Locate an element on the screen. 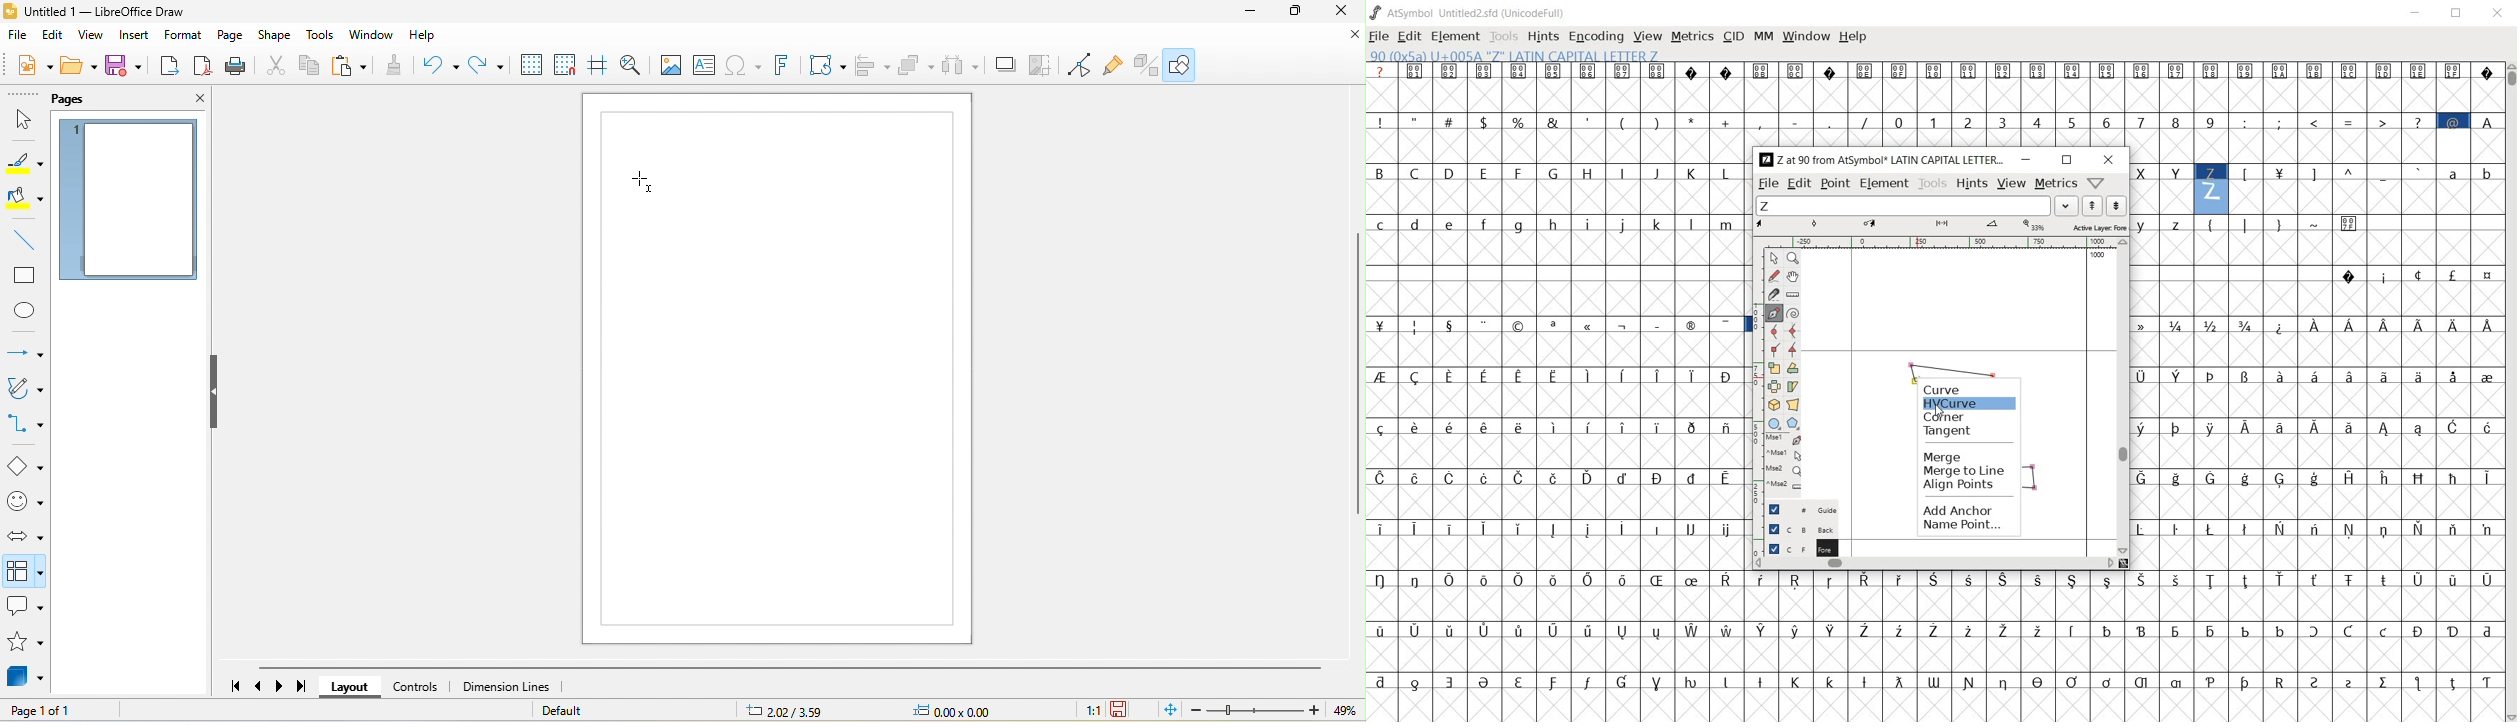 This screenshot has height=728, width=2520. block arrow is located at coordinates (23, 536).